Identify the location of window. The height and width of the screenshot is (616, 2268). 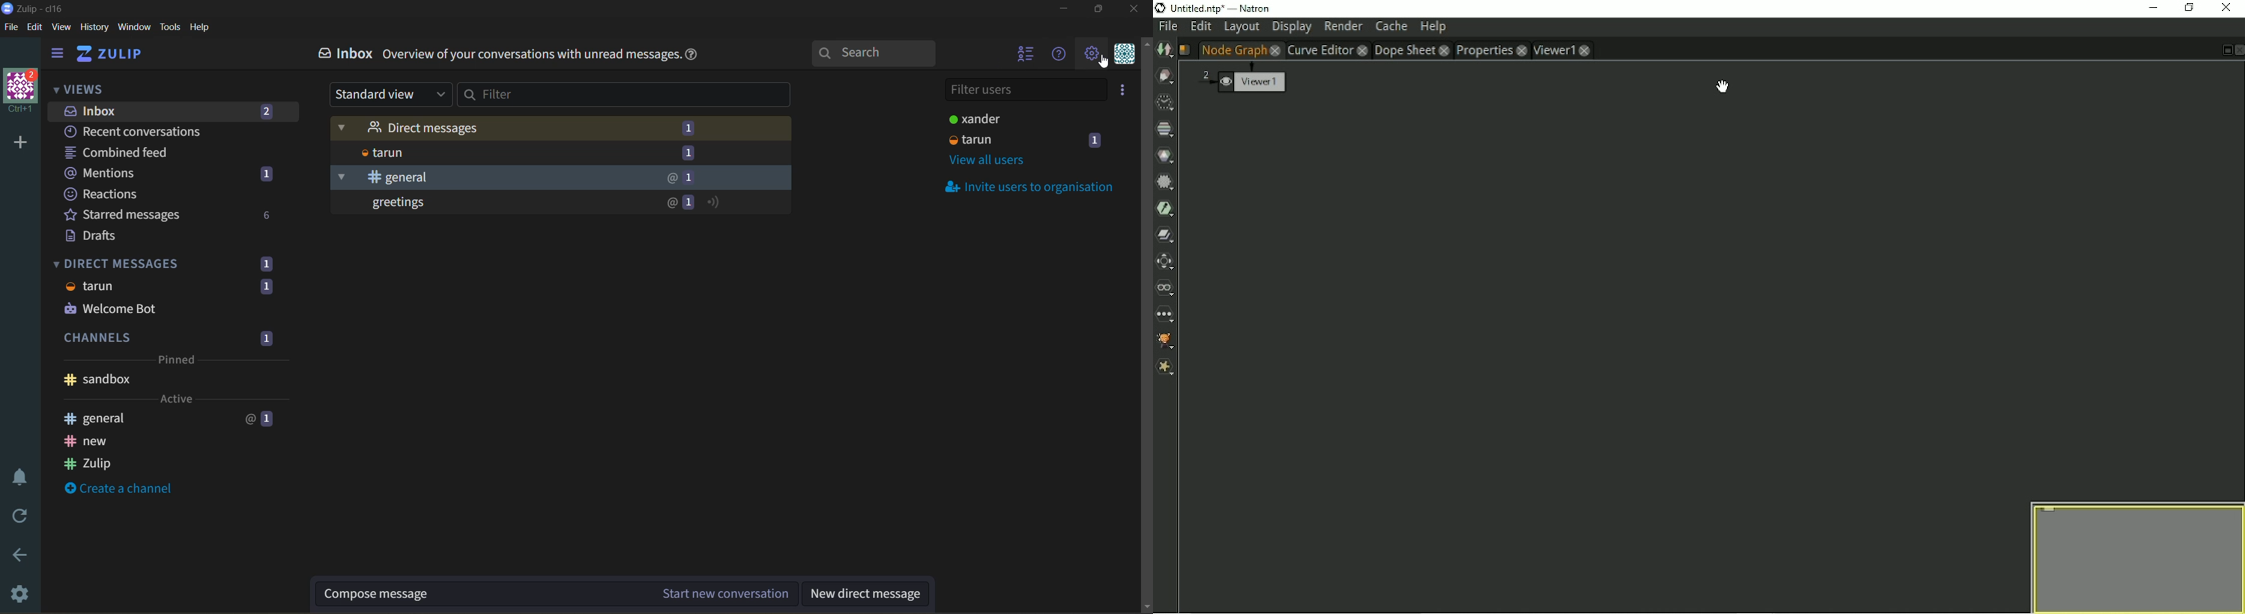
(135, 28).